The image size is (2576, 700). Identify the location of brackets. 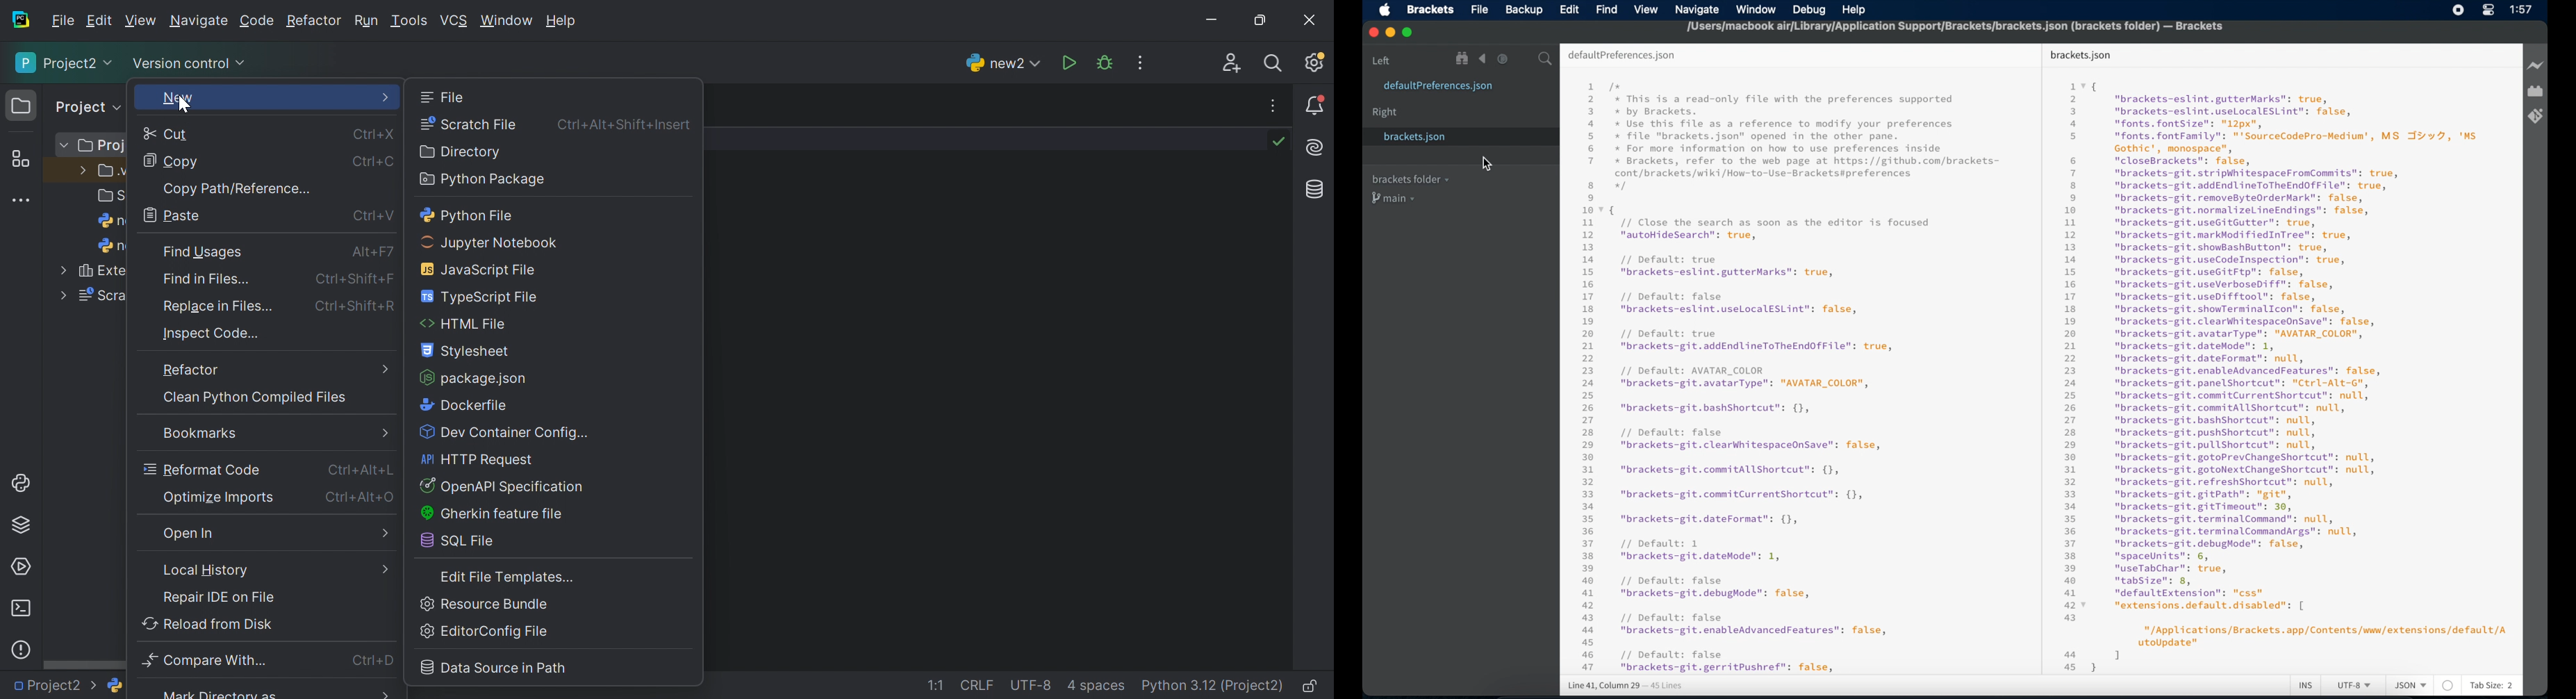
(1431, 9).